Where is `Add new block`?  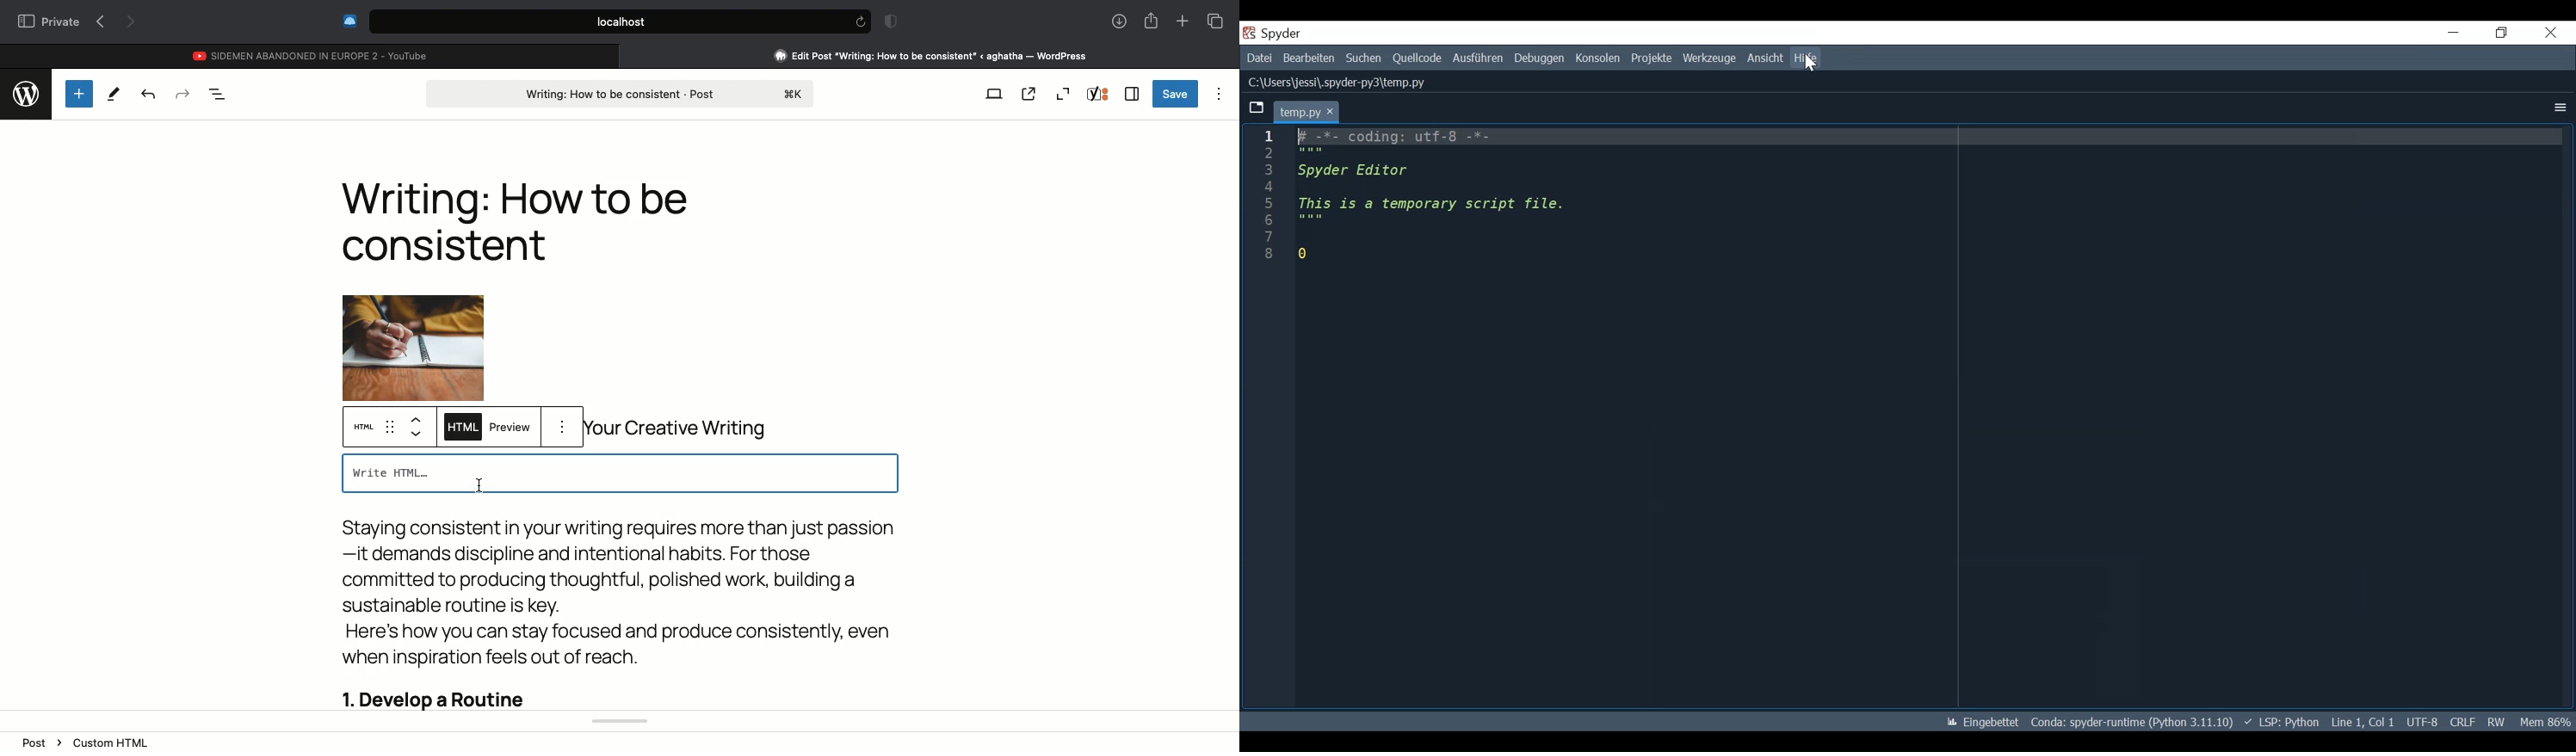 Add new block is located at coordinates (77, 93).